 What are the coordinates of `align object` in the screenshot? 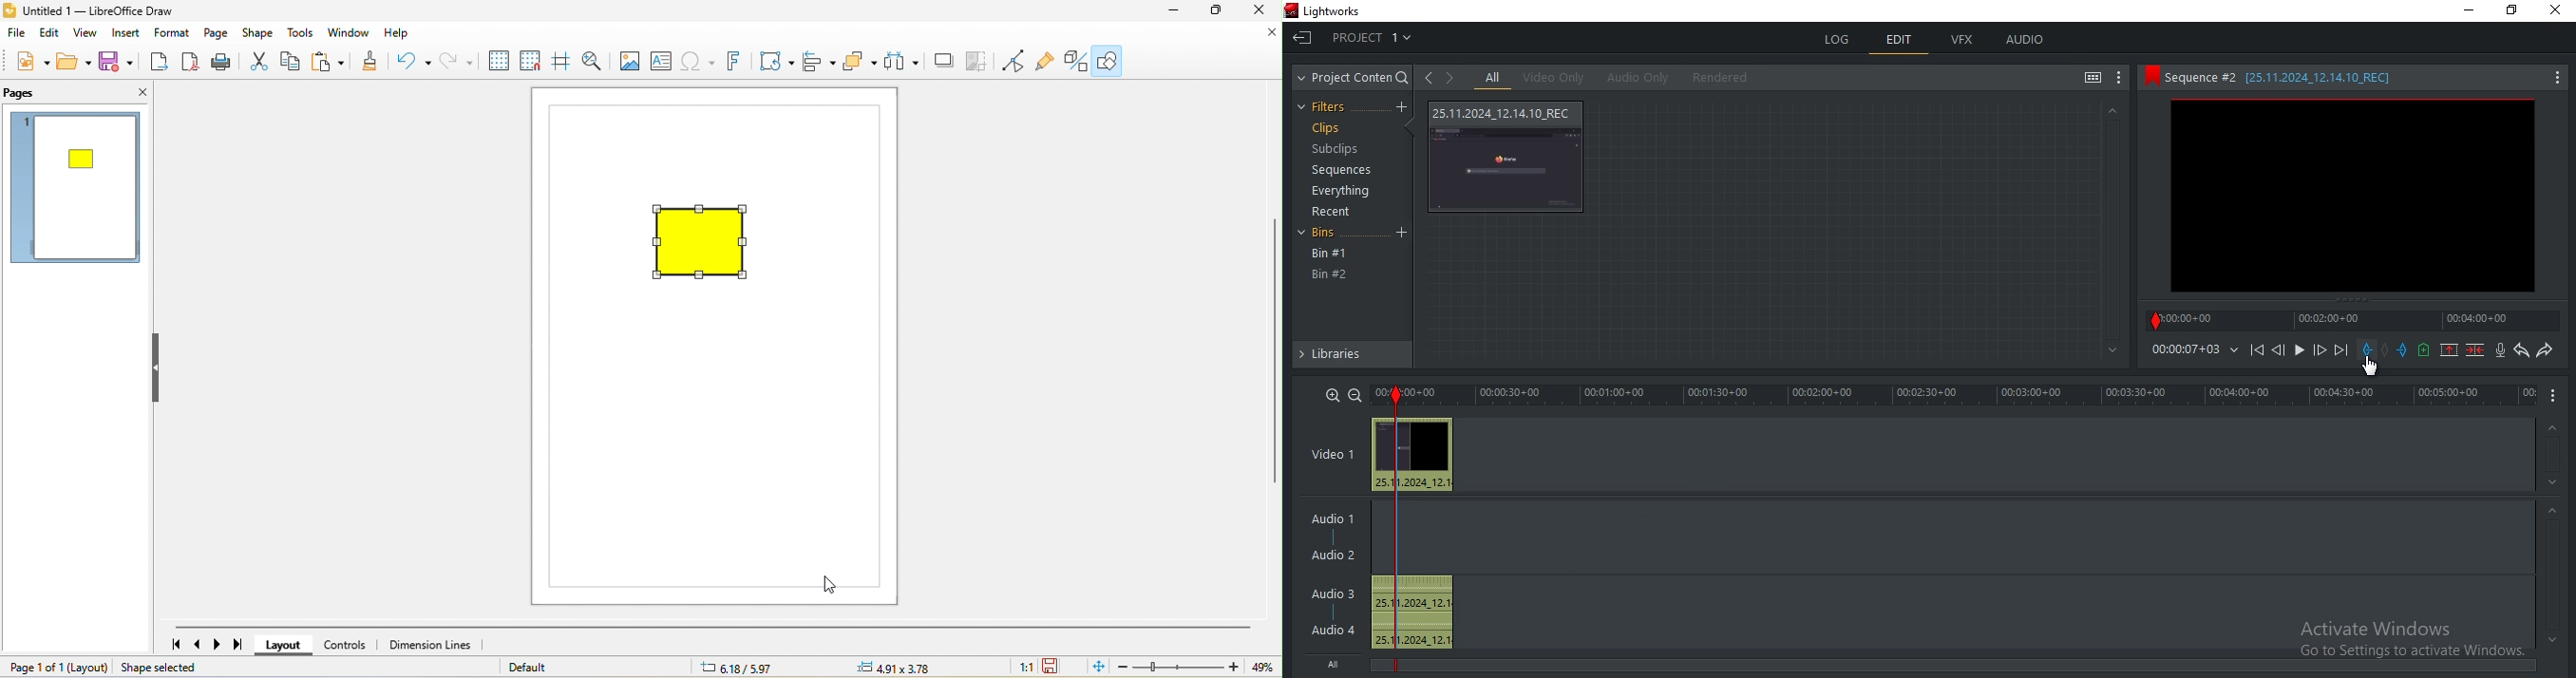 It's located at (822, 63).